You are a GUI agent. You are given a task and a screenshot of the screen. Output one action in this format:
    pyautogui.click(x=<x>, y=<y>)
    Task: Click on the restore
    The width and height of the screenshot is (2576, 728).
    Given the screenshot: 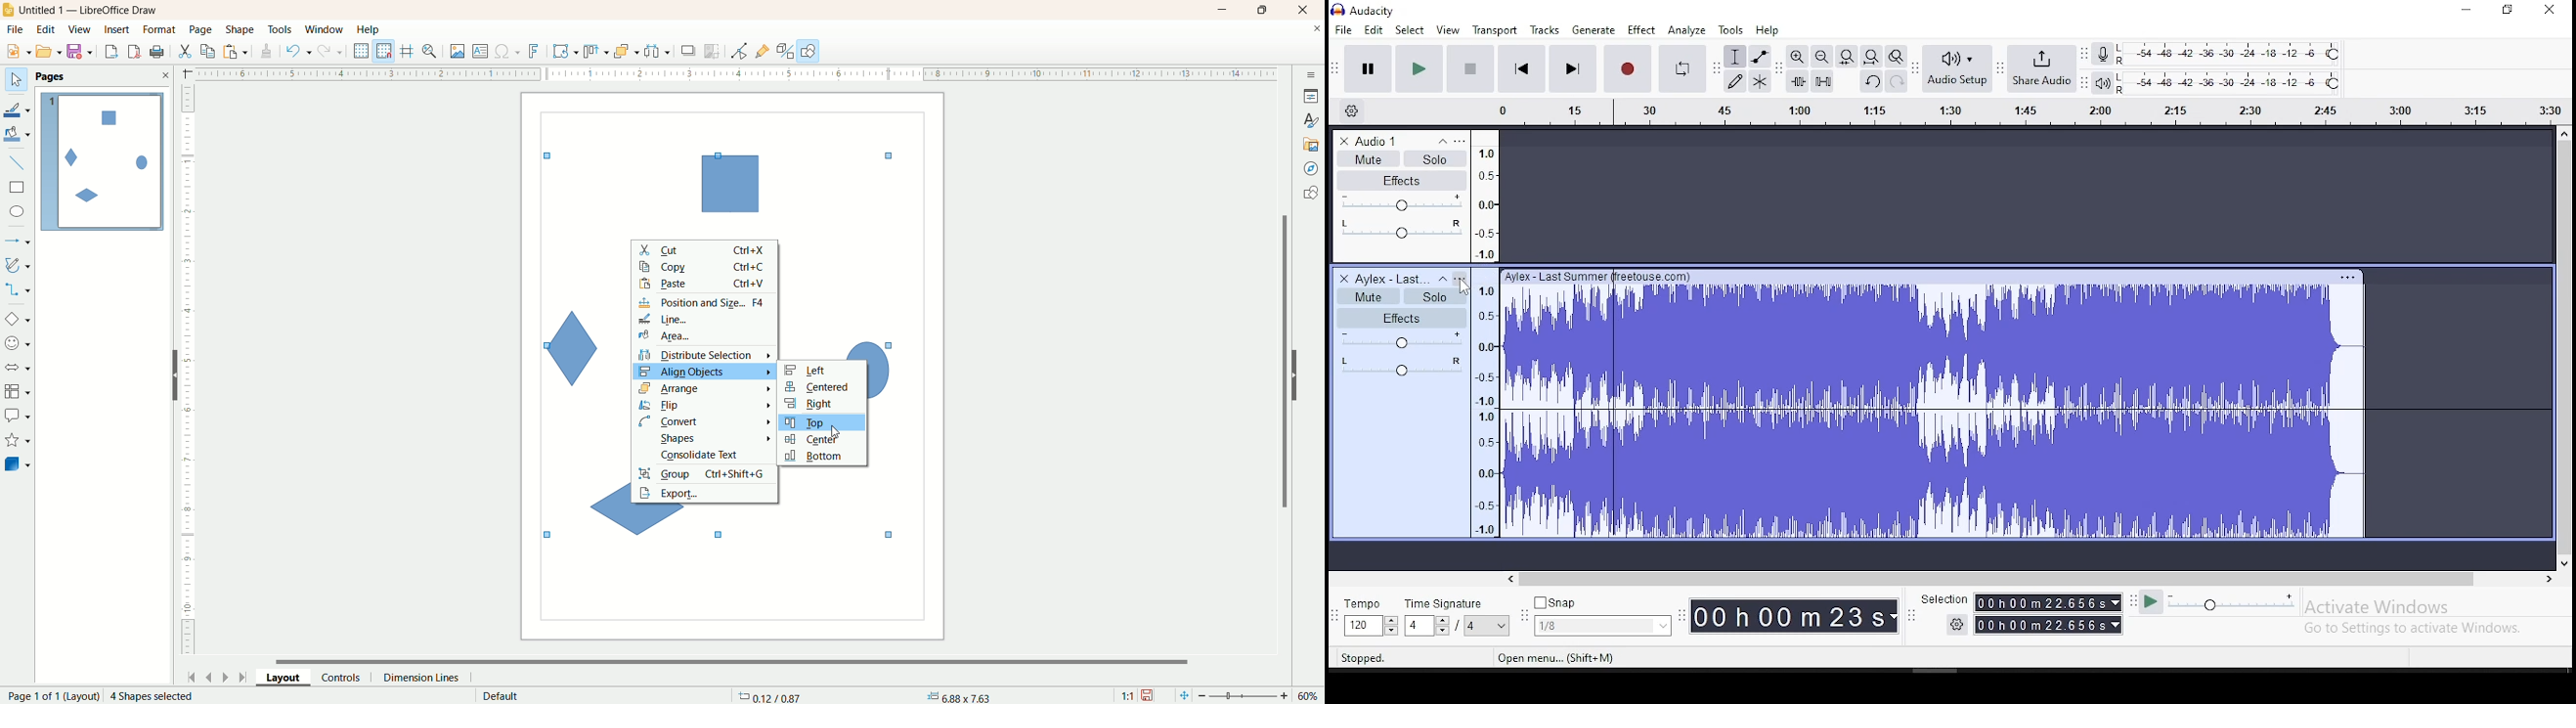 What is the action you would take?
    pyautogui.click(x=2509, y=10)
    